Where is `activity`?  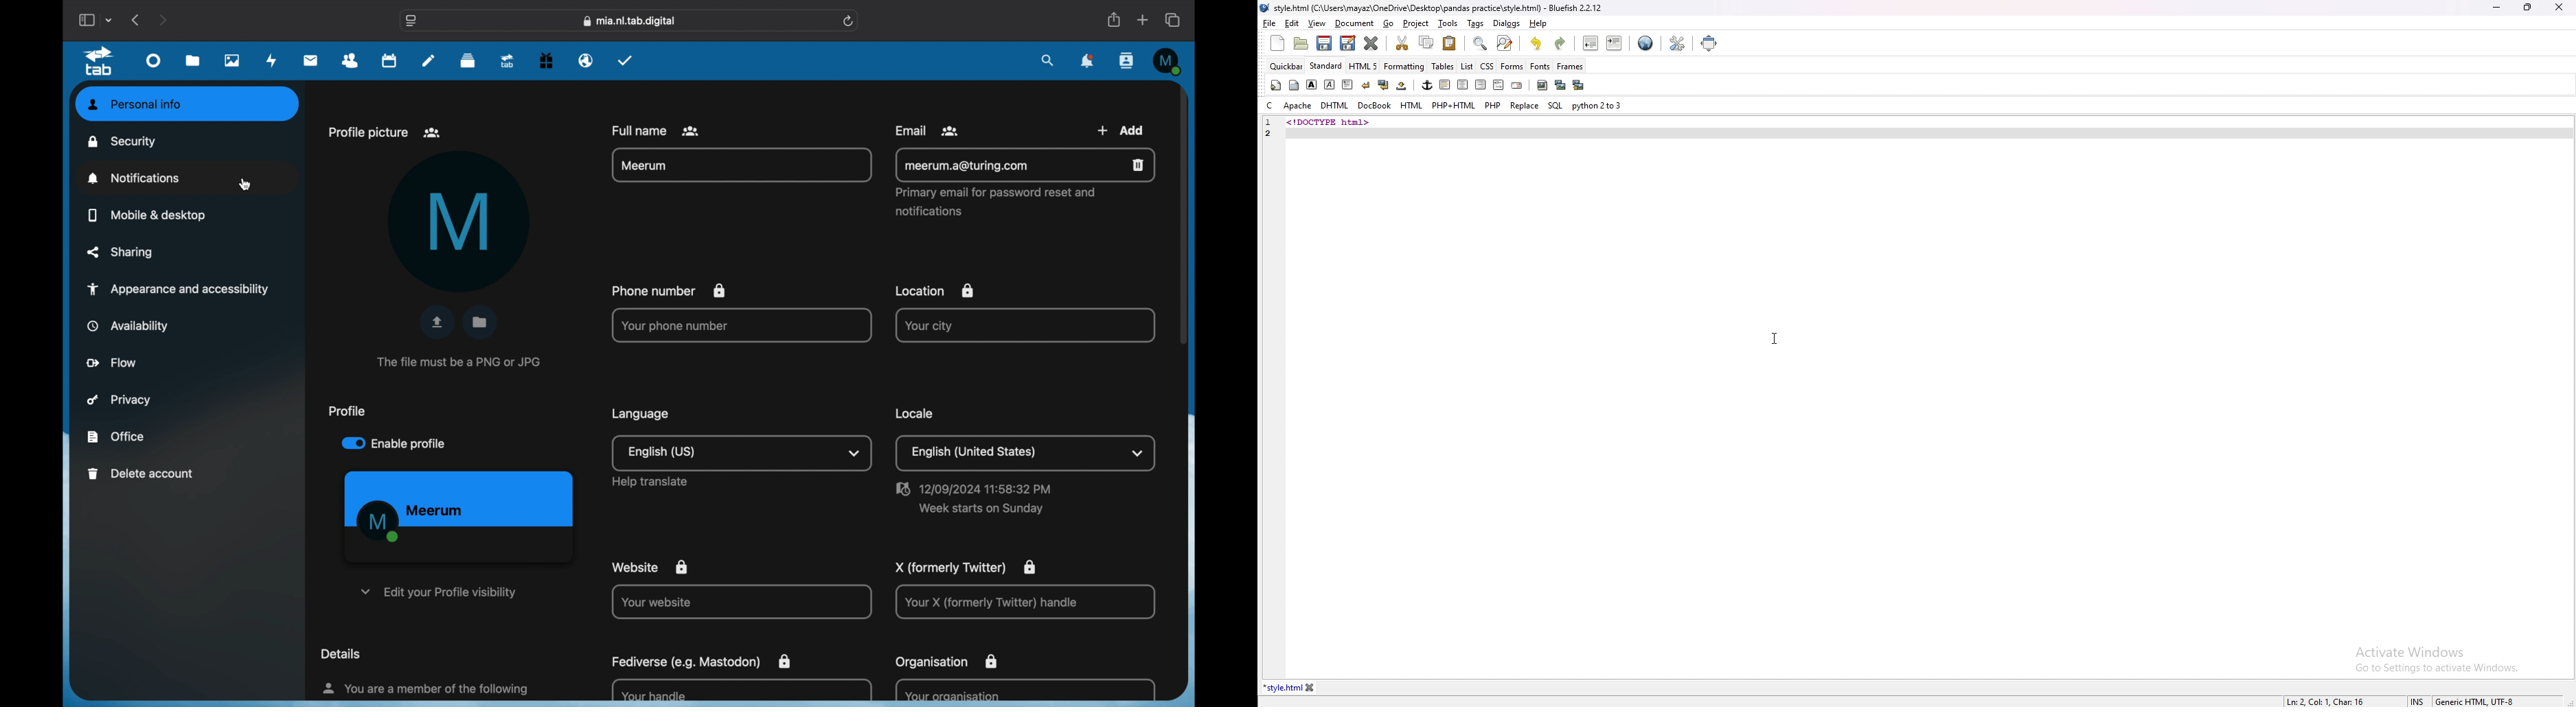
activity is located at coordinates (272, 60).